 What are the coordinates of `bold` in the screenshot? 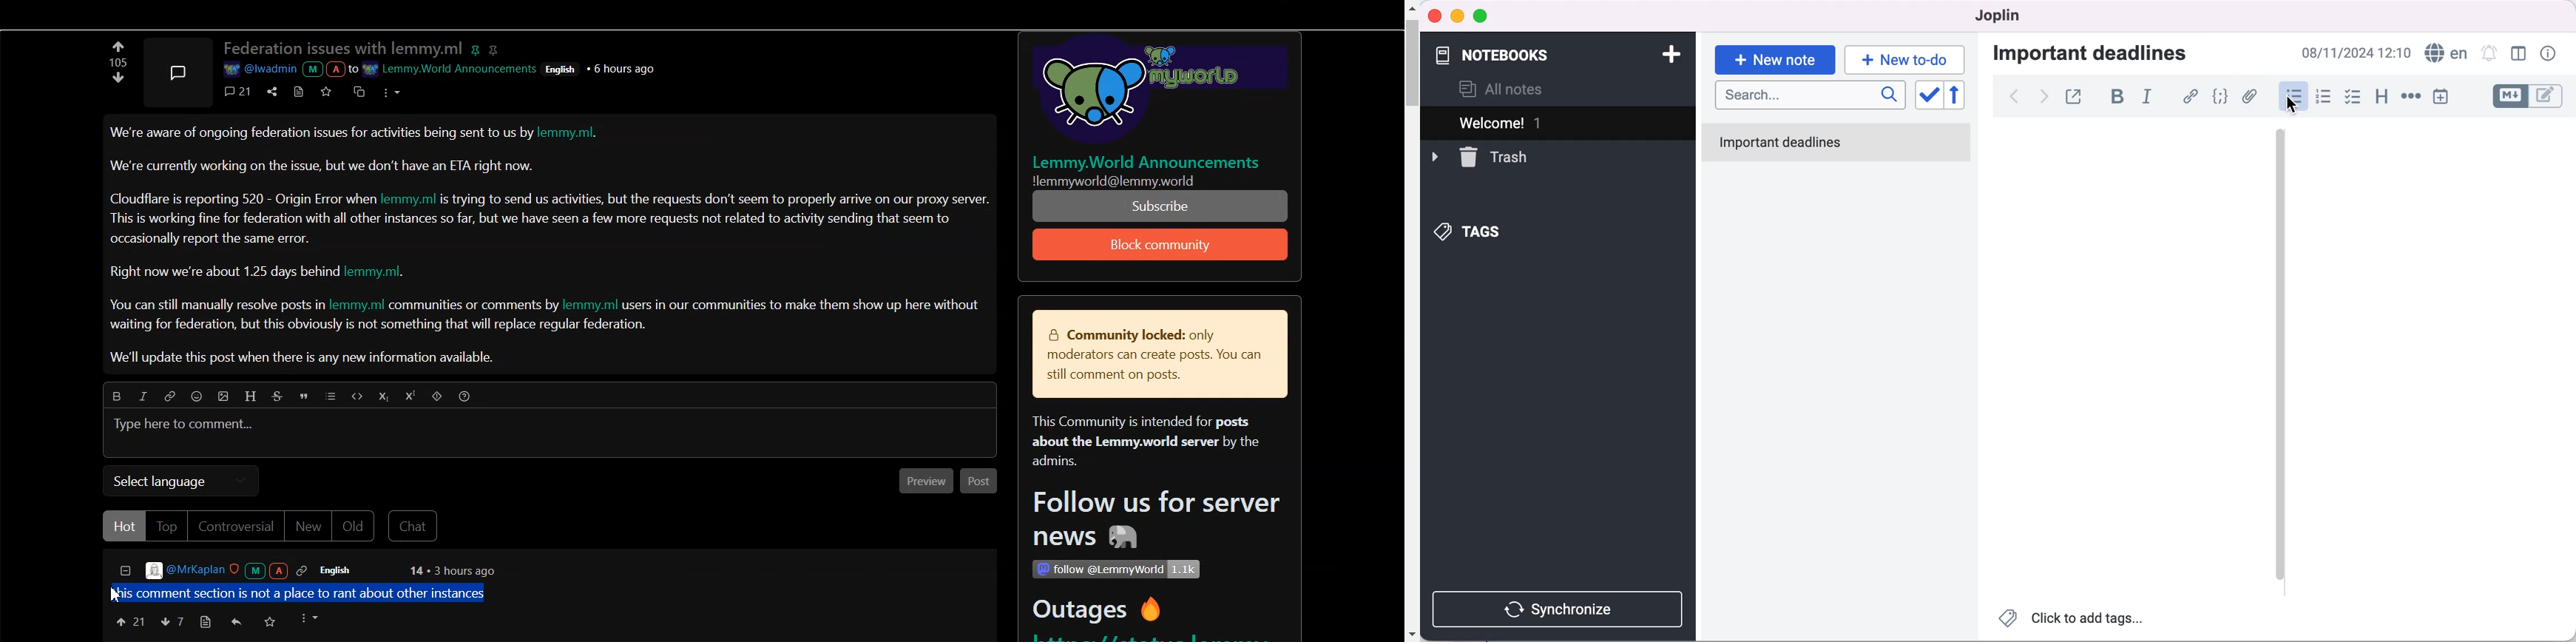 It's located at (2112, 98).